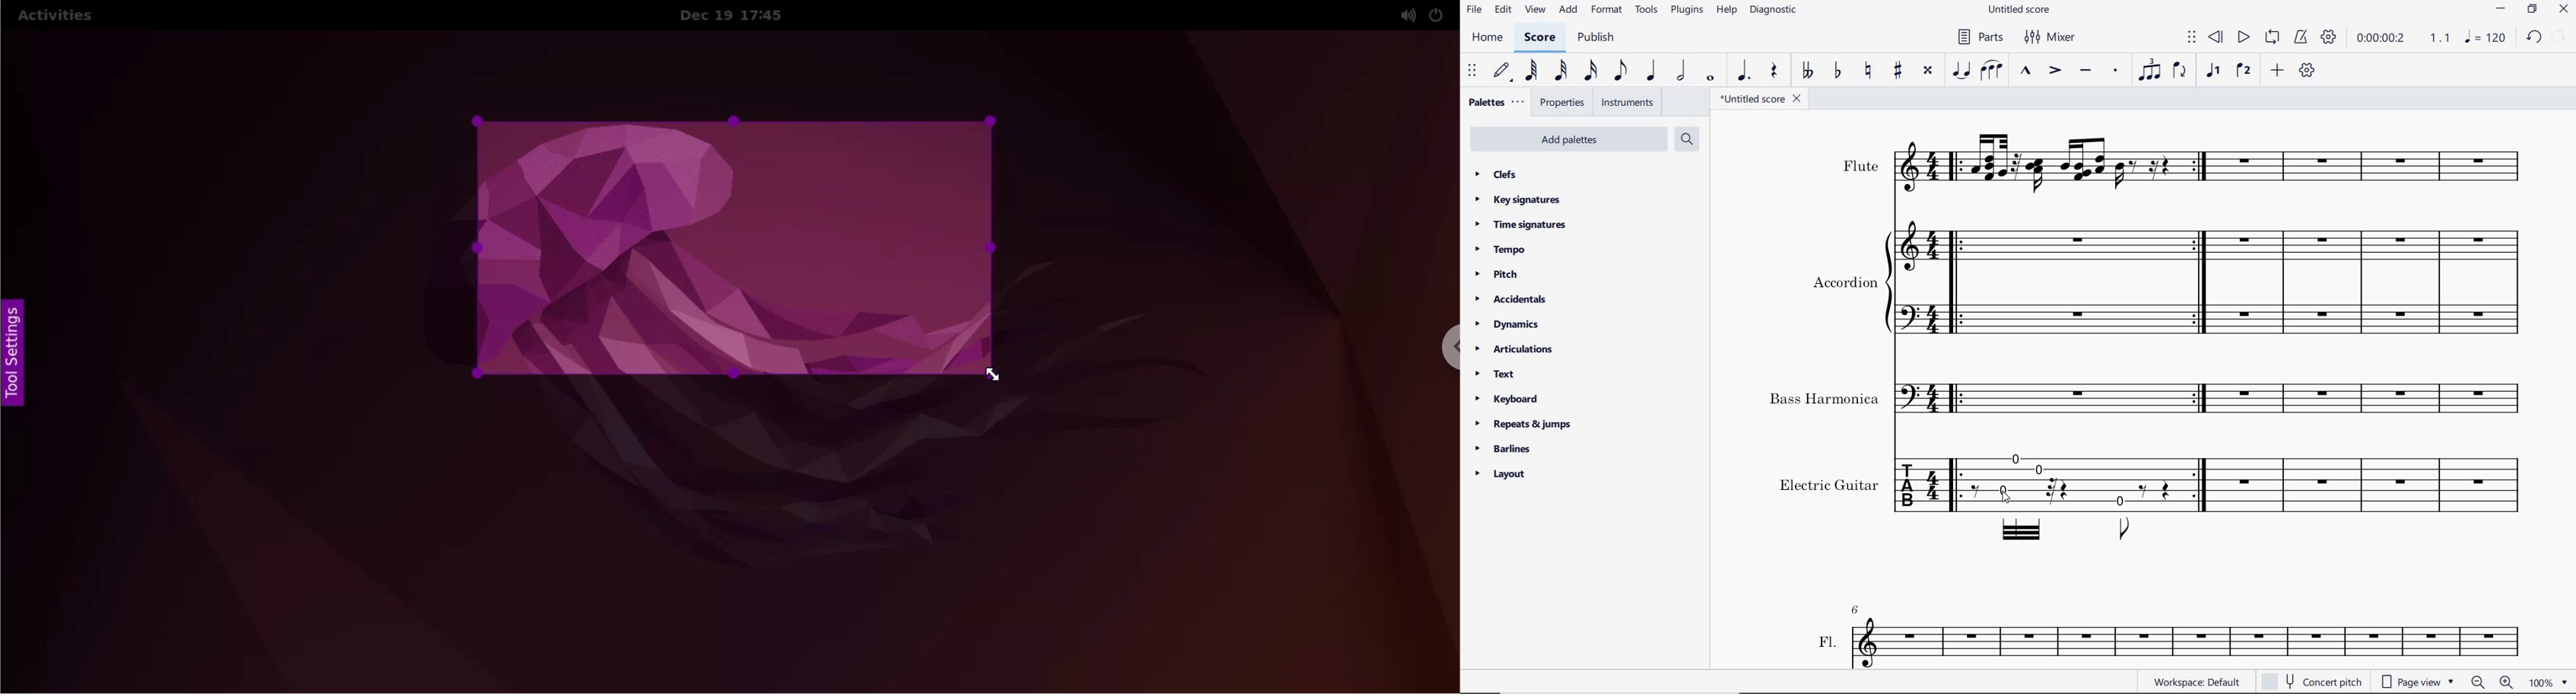 The width and height of the screenshot is (2576, 700). I want to click on FL, so click(2174, 636).